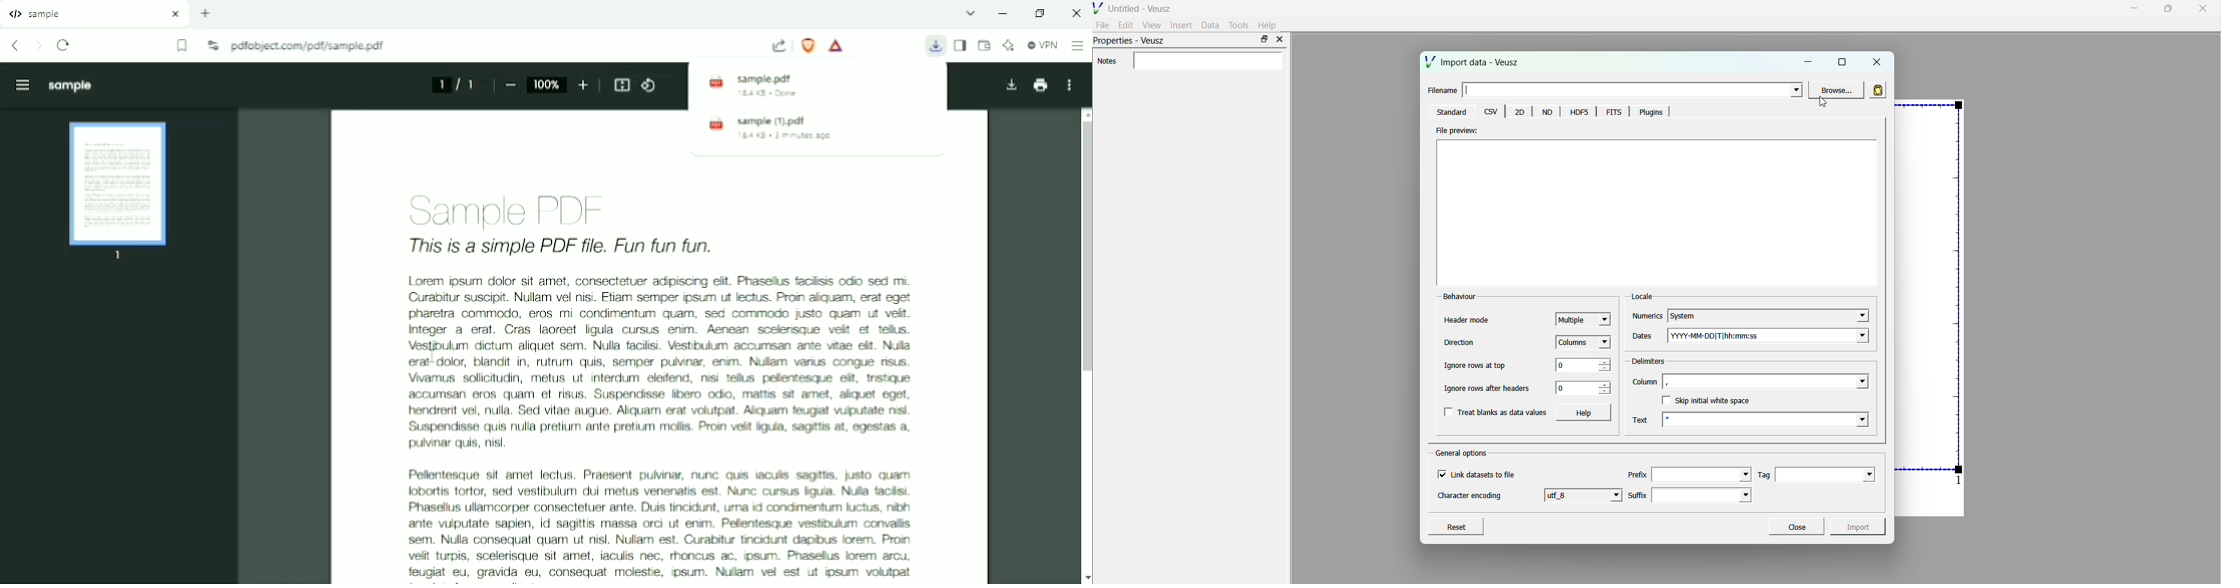  What do you see at coordinates (1648, 361) in the screenshot?
I see `Delimiters` at bounding box center [1648, 361].